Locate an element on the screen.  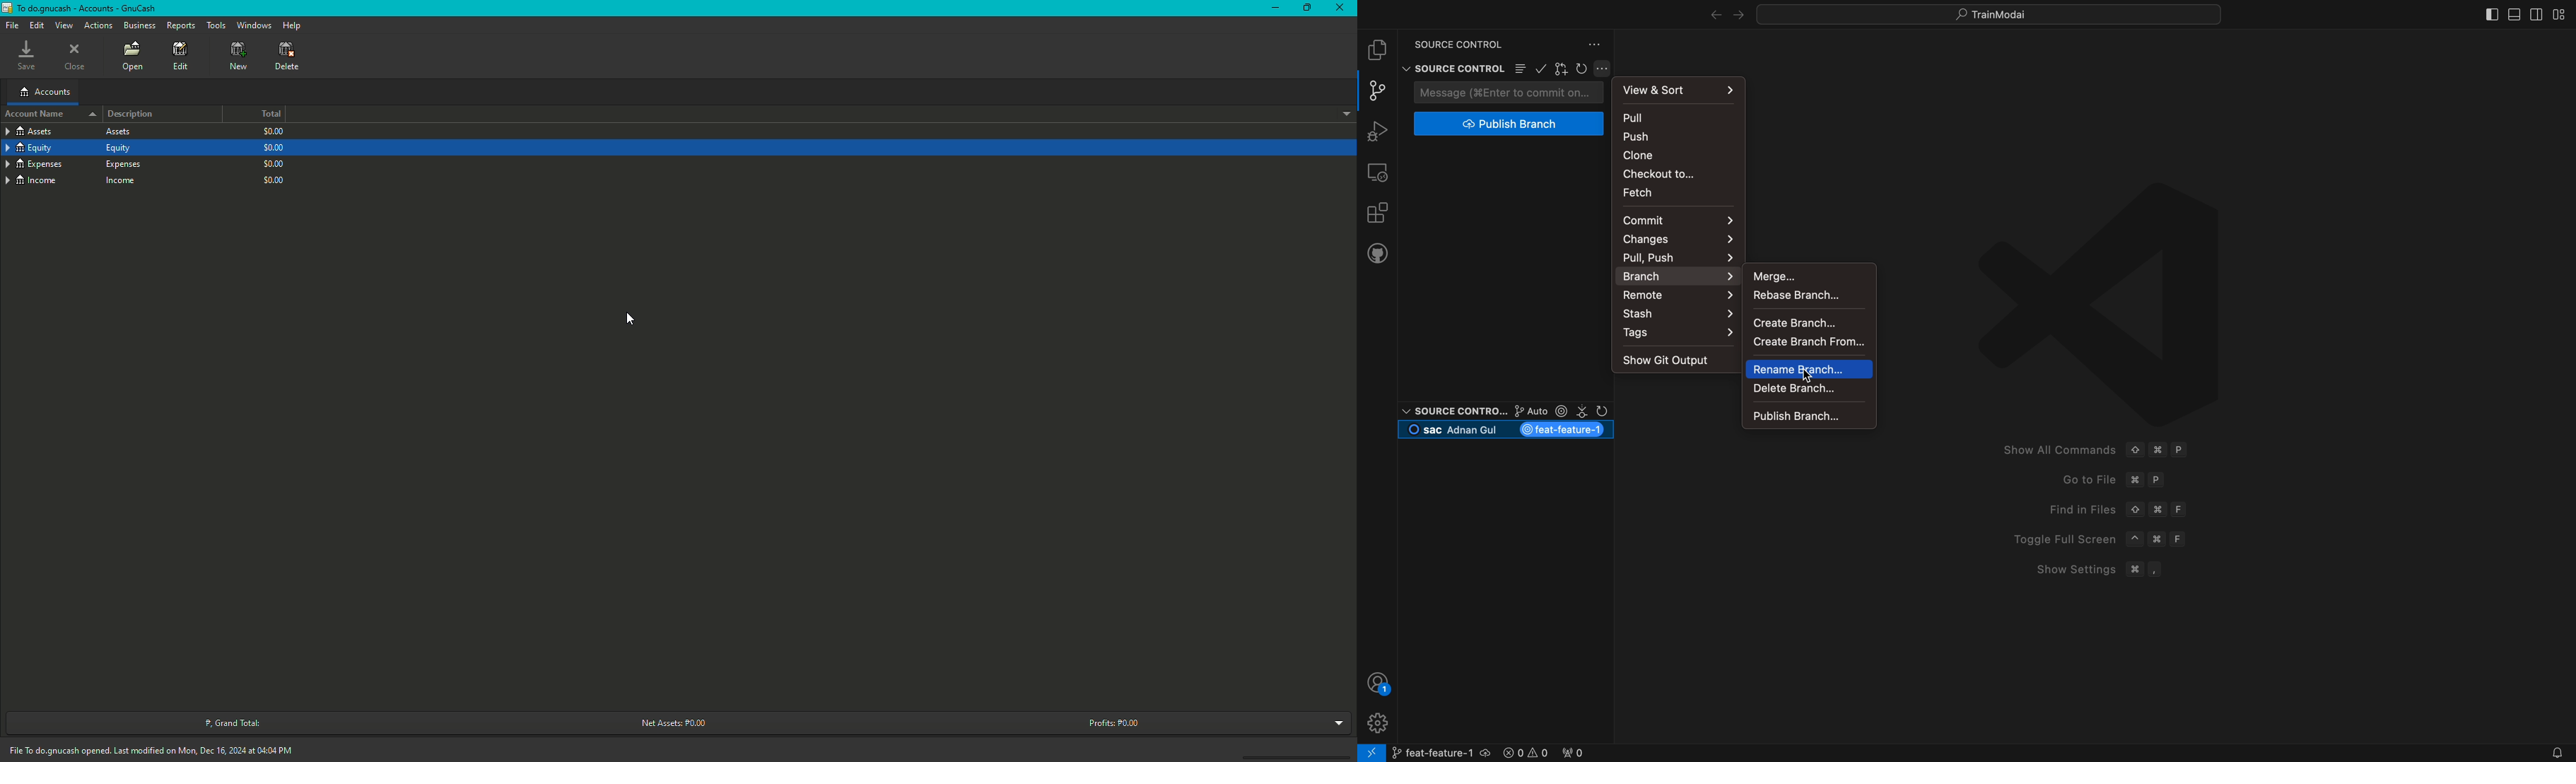
clone is located at coordinates (1679, 156).